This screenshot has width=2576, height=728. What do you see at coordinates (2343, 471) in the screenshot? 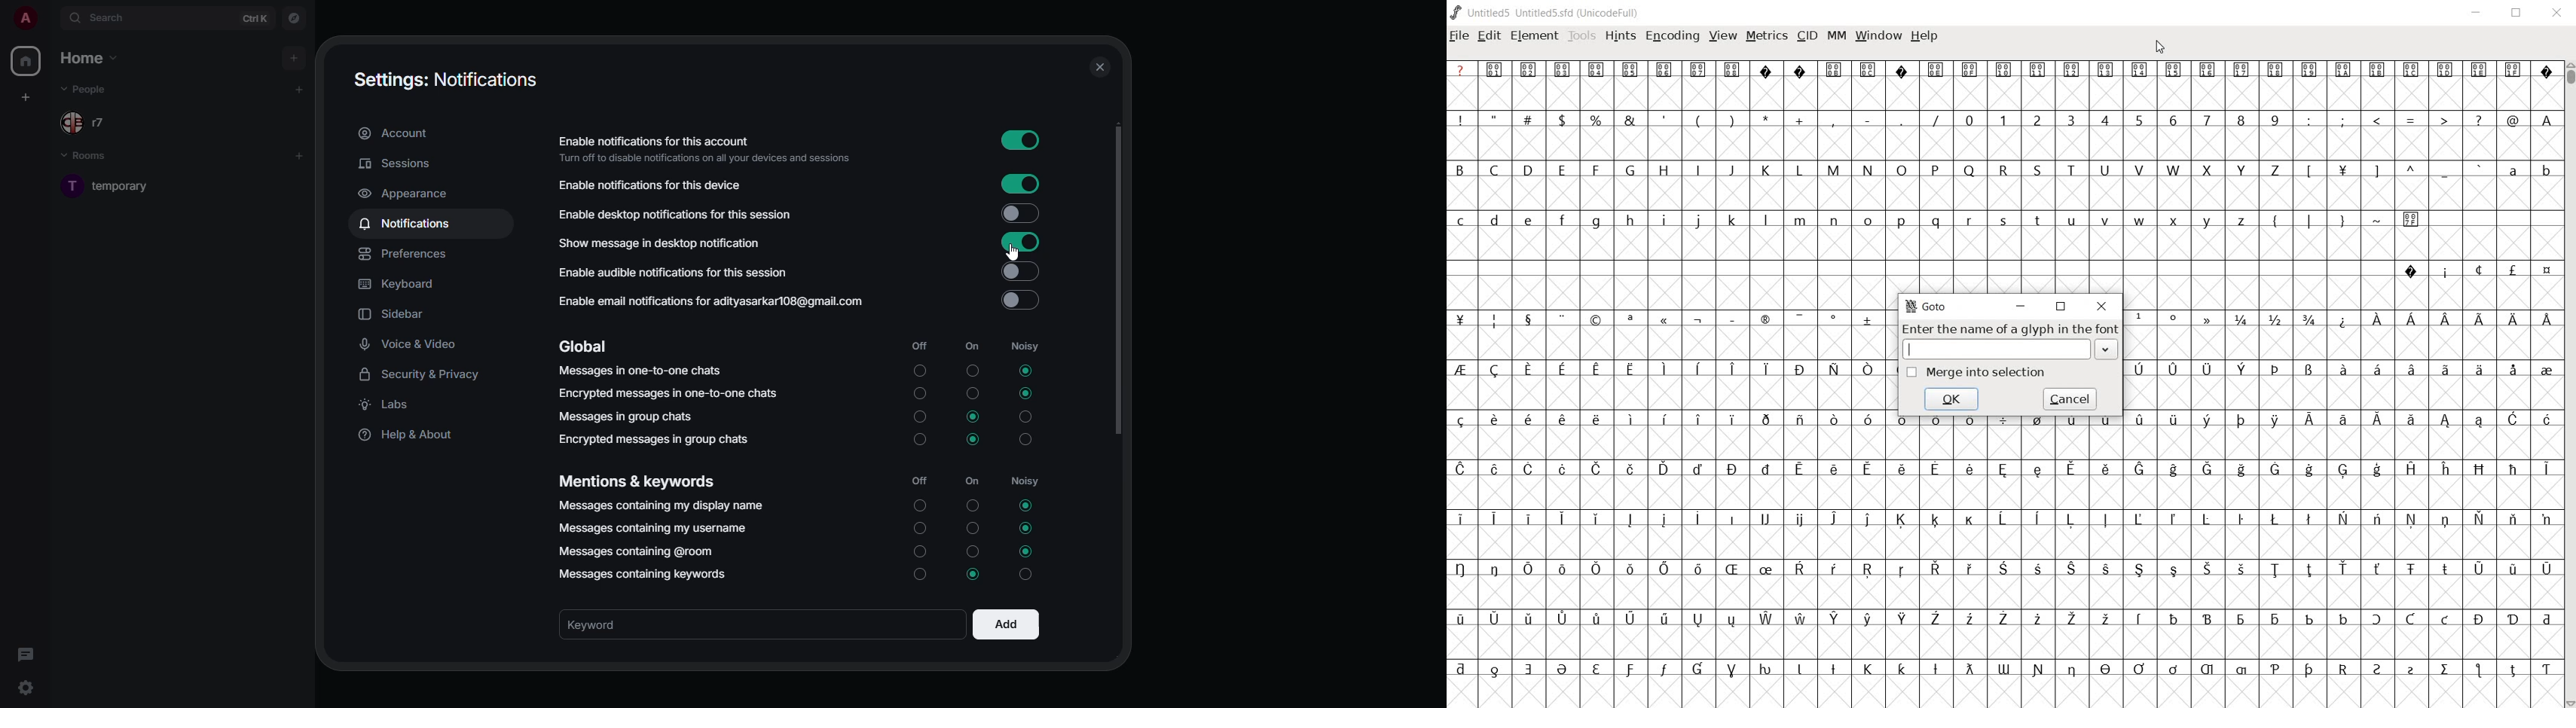
I see `Symbol` at bounding box center [2343, 471].